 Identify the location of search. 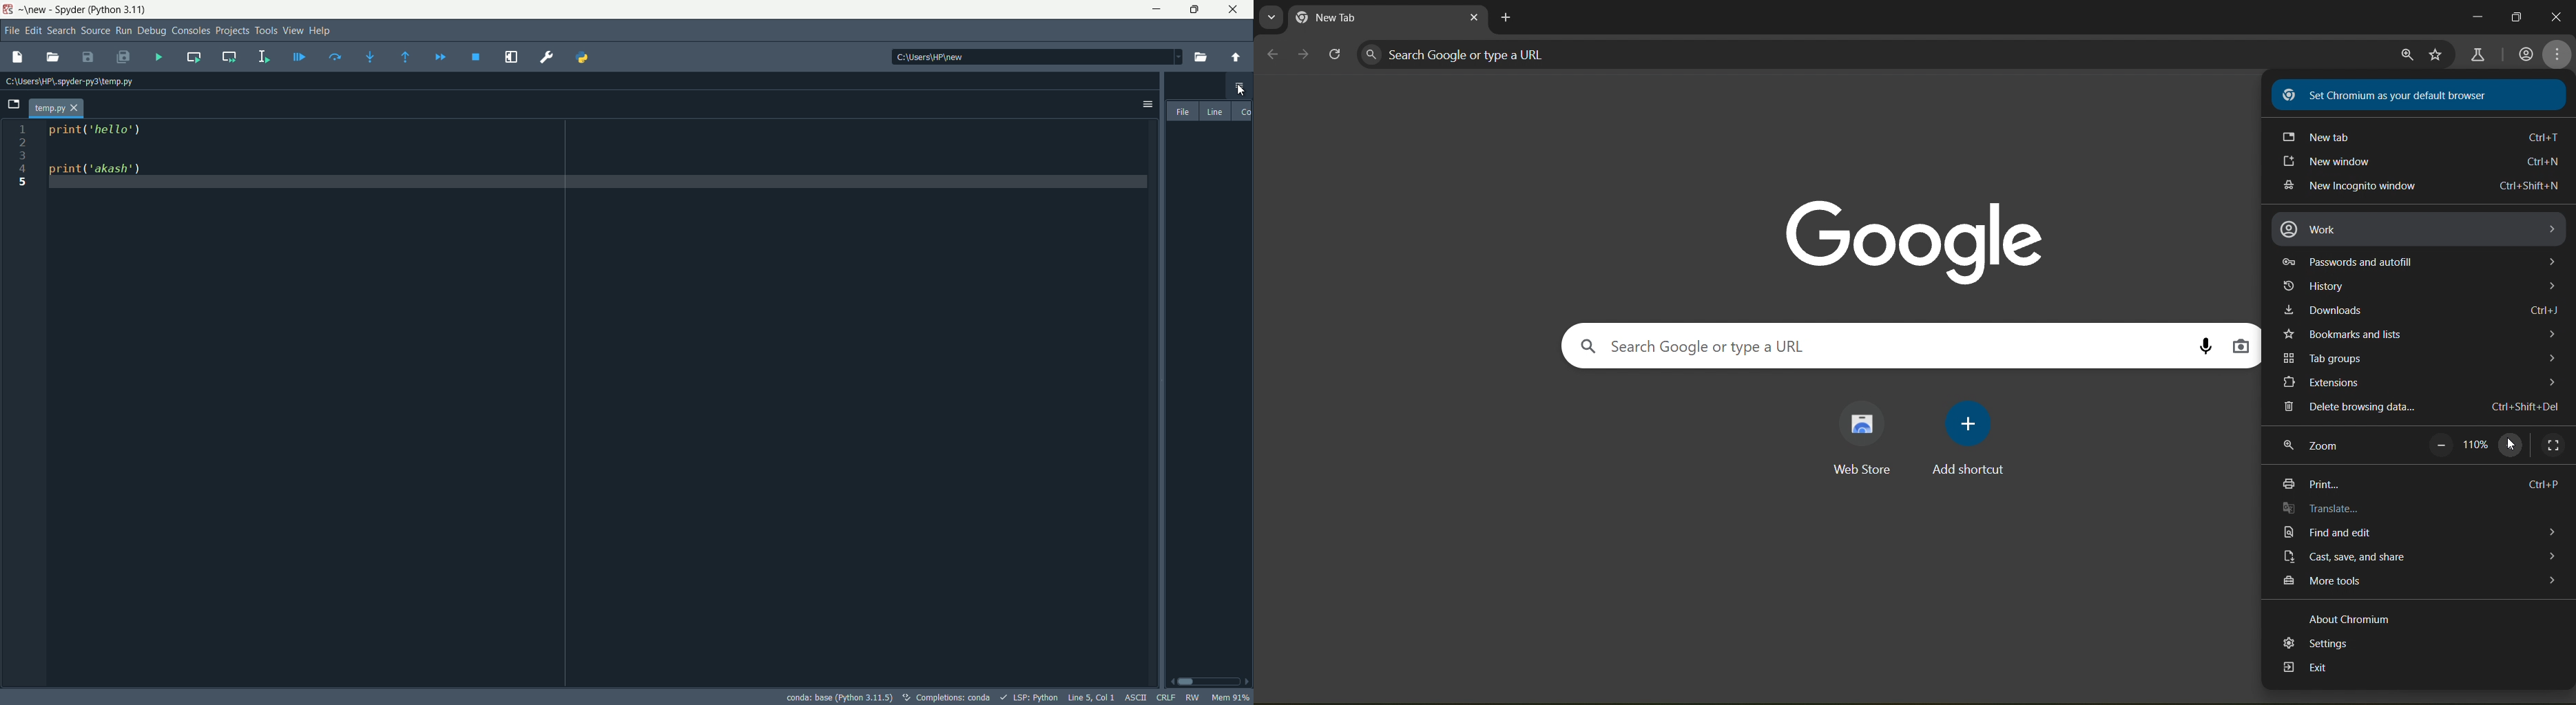
(2404, 55).